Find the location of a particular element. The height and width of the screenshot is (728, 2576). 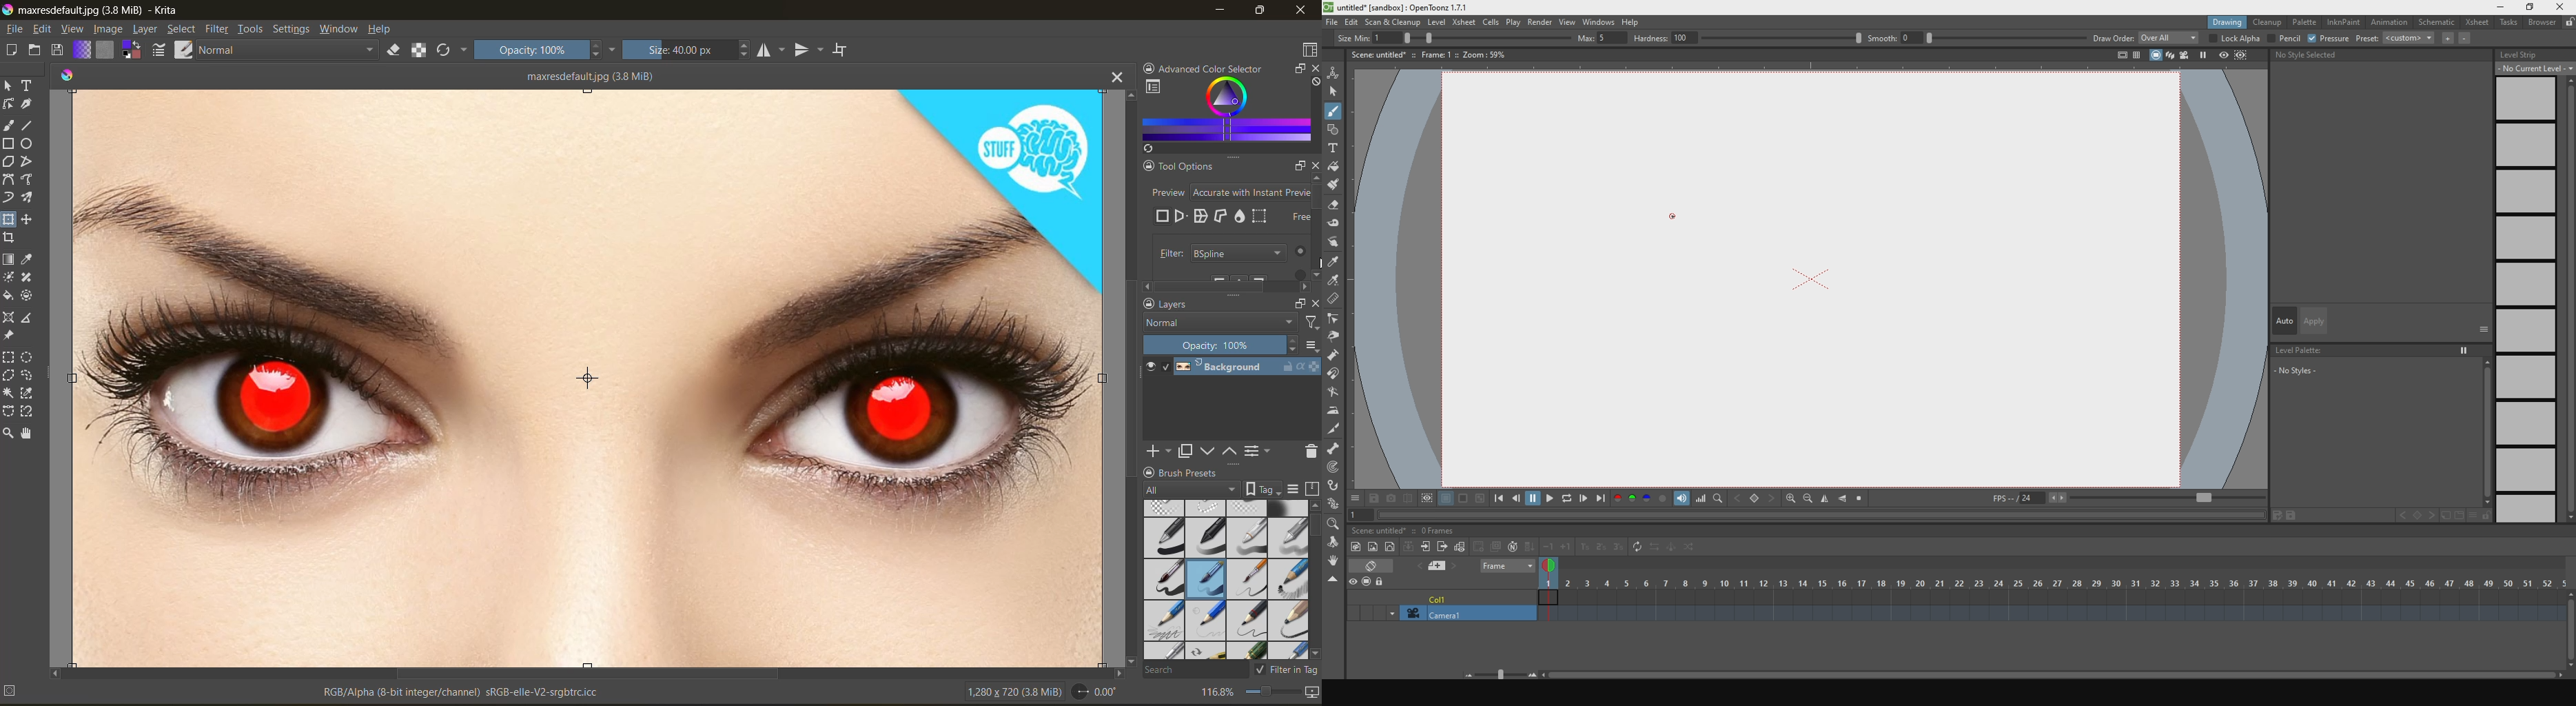

free is located at coordinates (1161, 216).